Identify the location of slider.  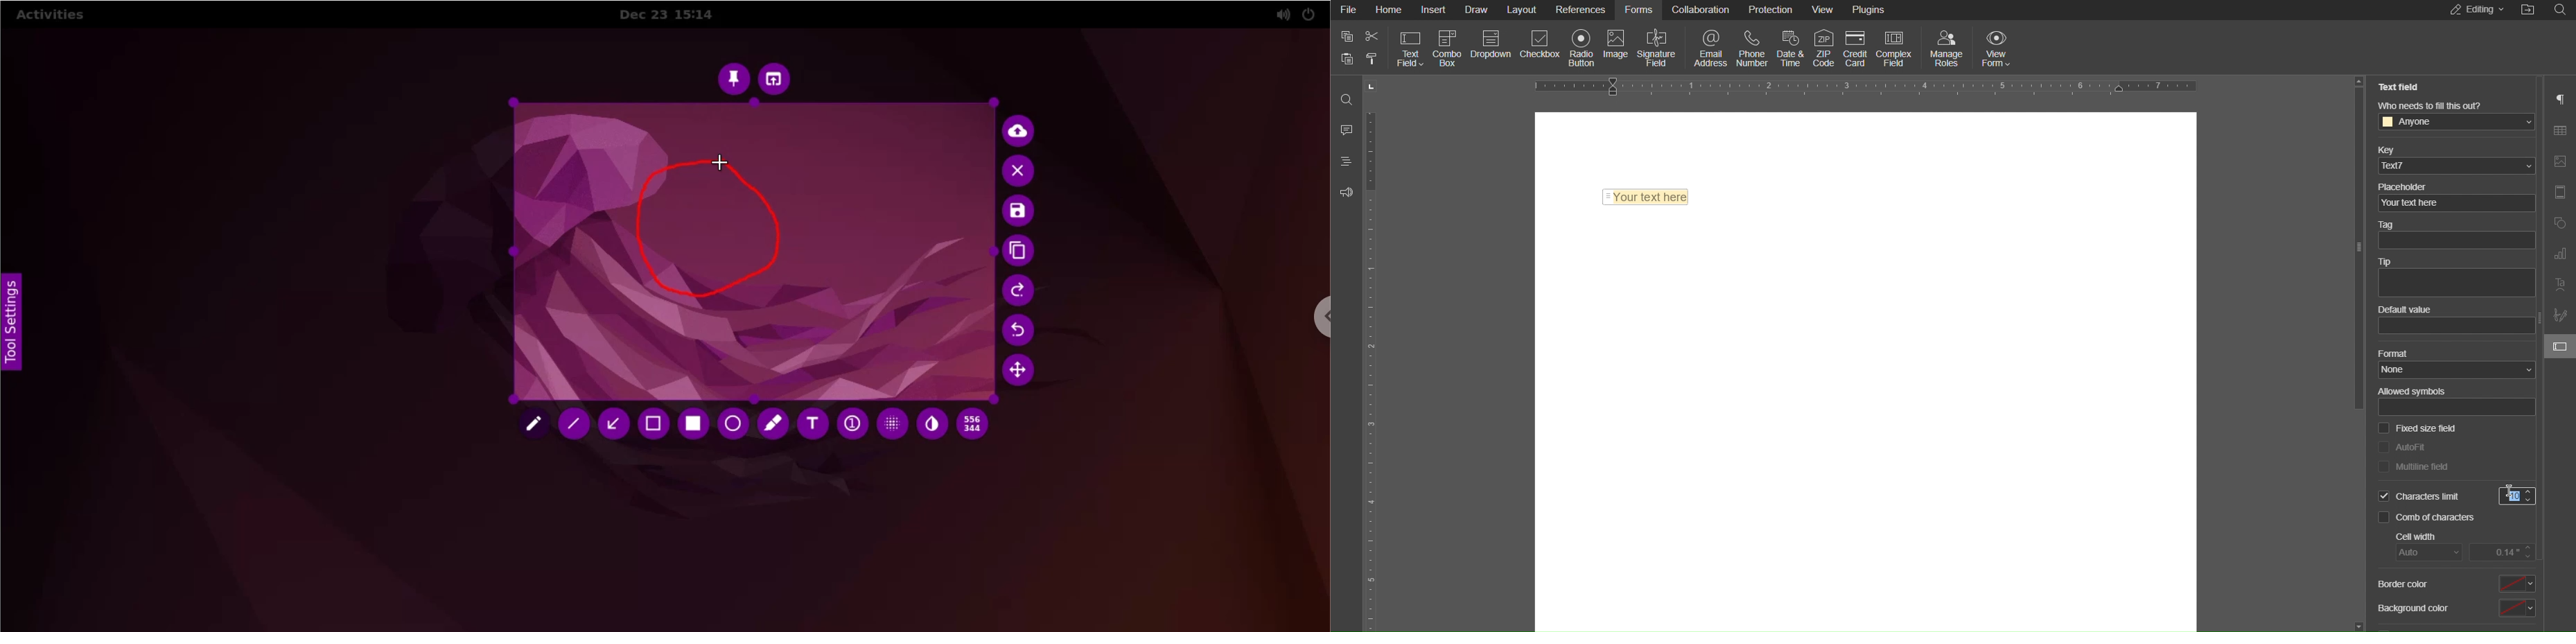
(2358, 252).